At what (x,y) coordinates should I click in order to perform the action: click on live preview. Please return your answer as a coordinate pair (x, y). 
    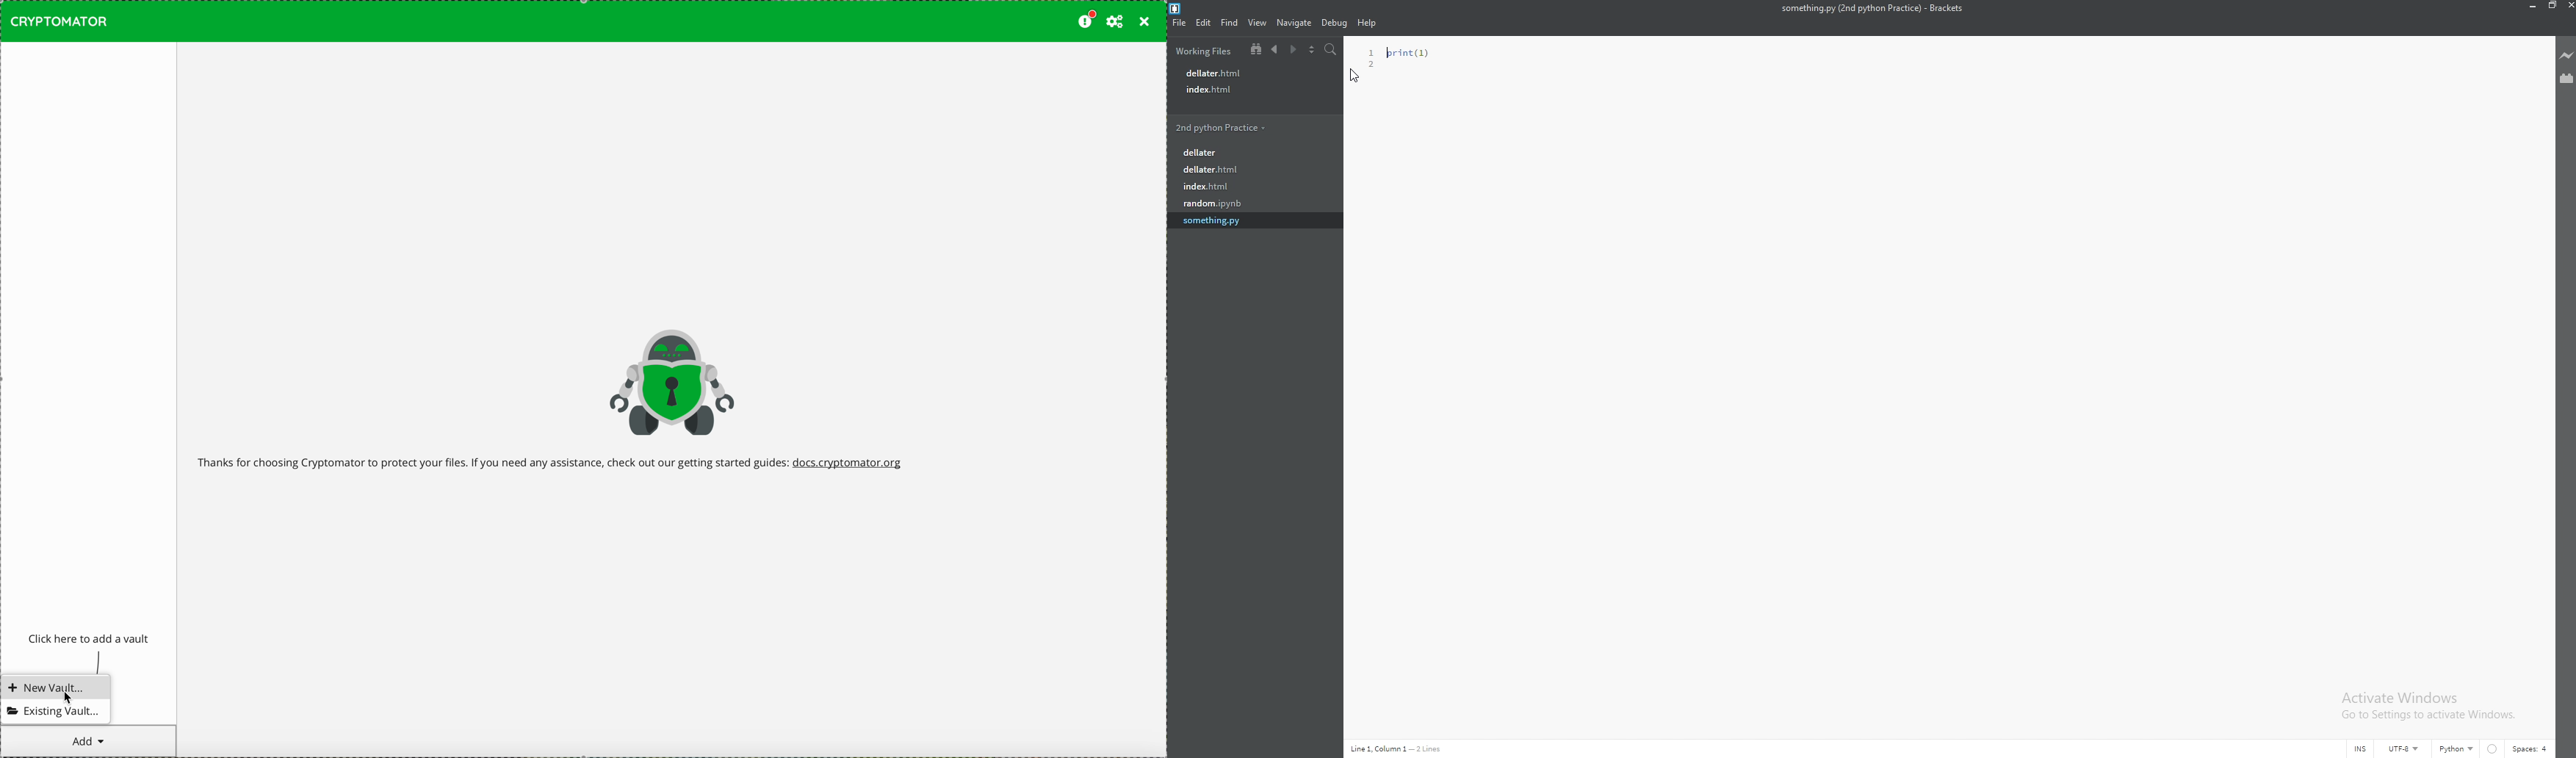
    Looking at the image, I should click on (2566, 55).